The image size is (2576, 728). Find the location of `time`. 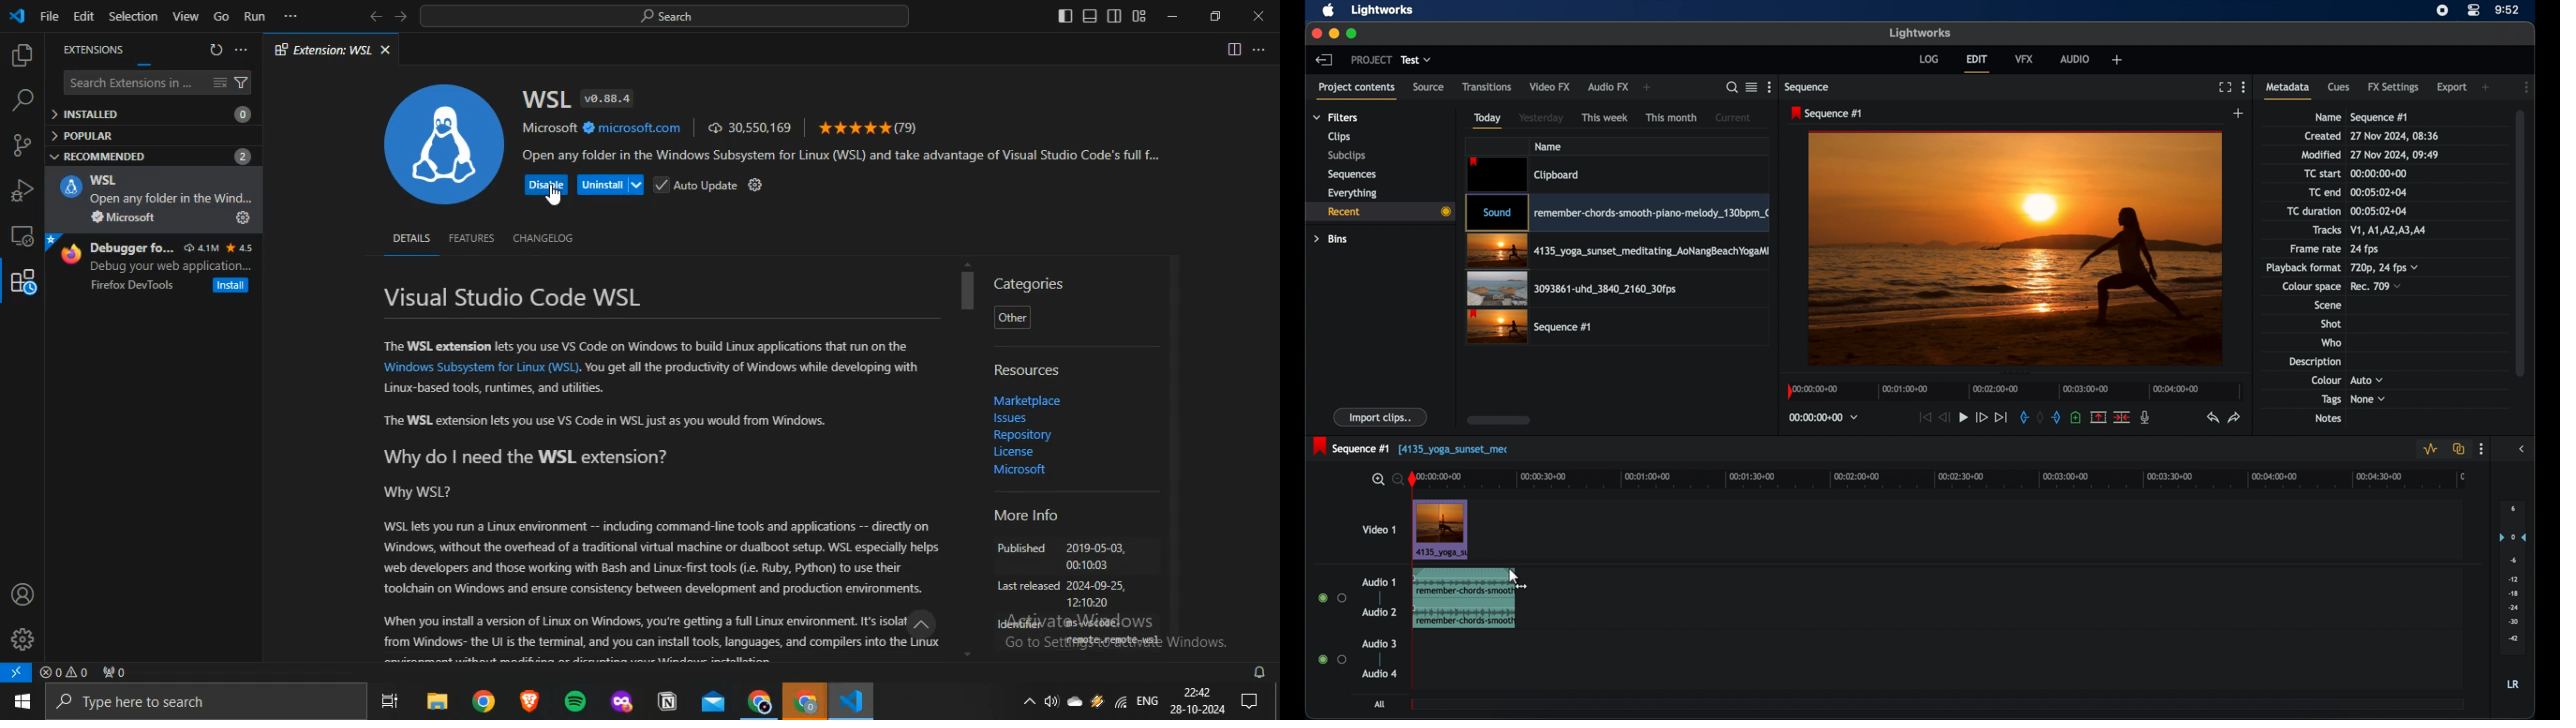

time is located at coordinates (2507, 9).